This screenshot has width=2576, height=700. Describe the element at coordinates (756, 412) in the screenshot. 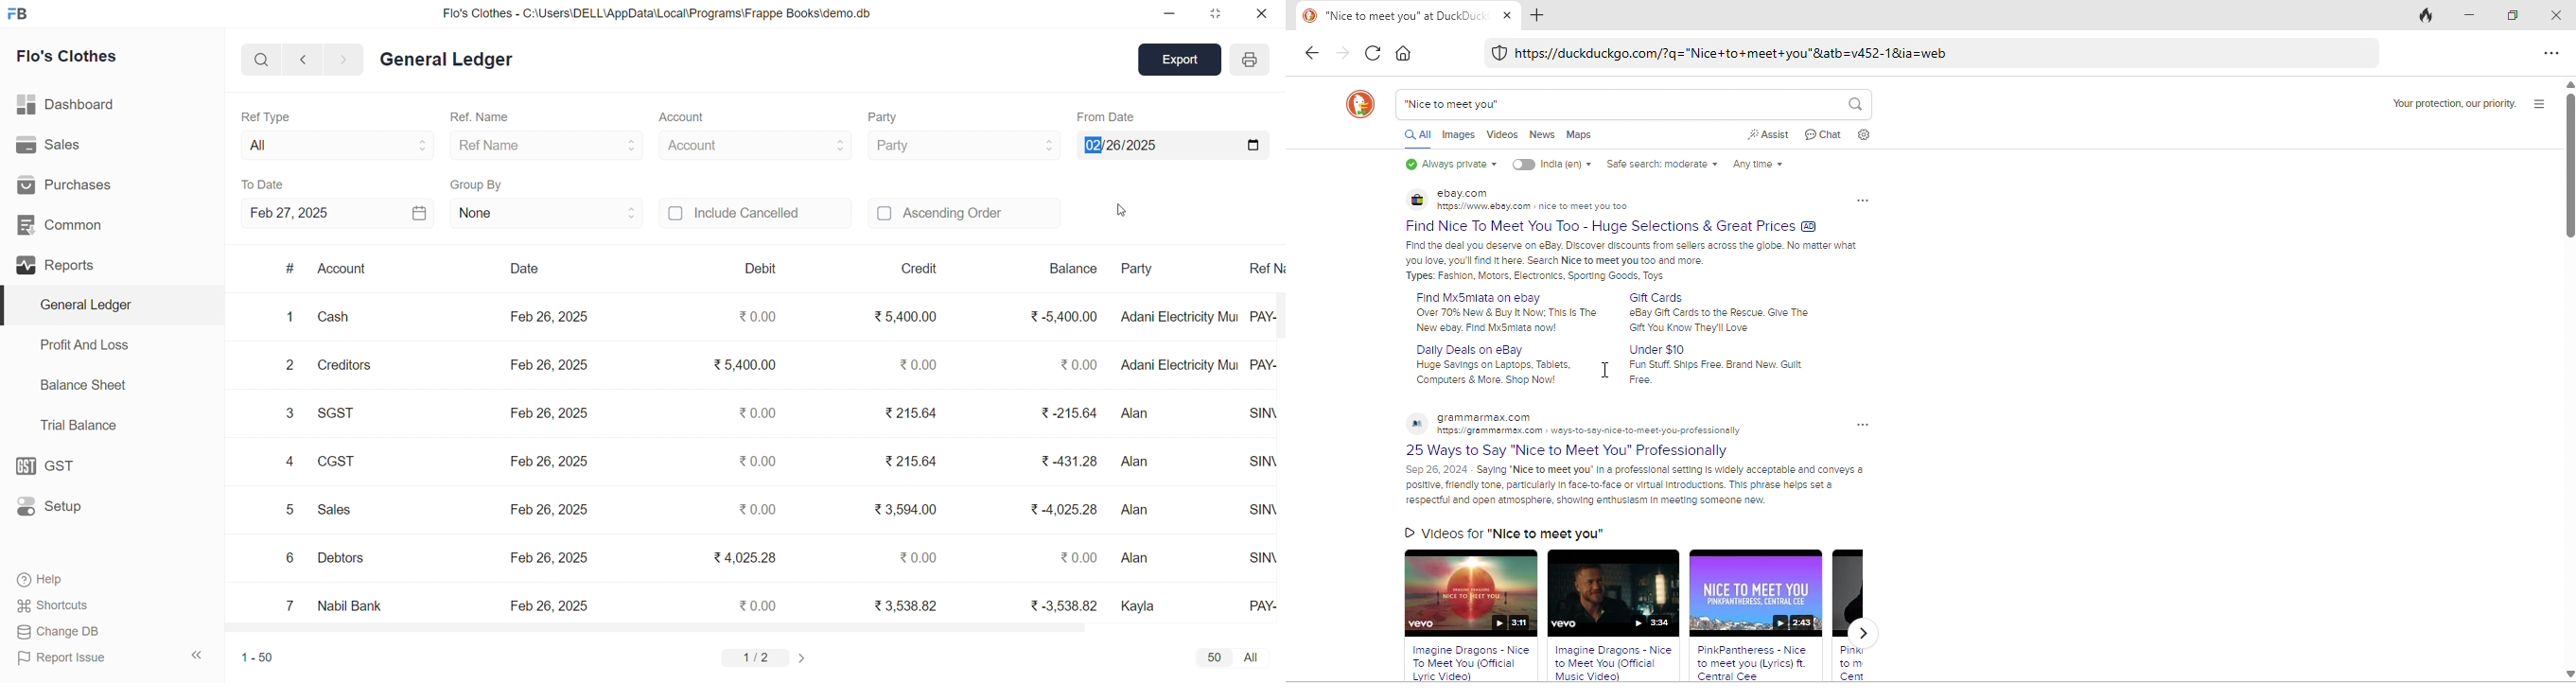

I see `₹0.00` at that location.